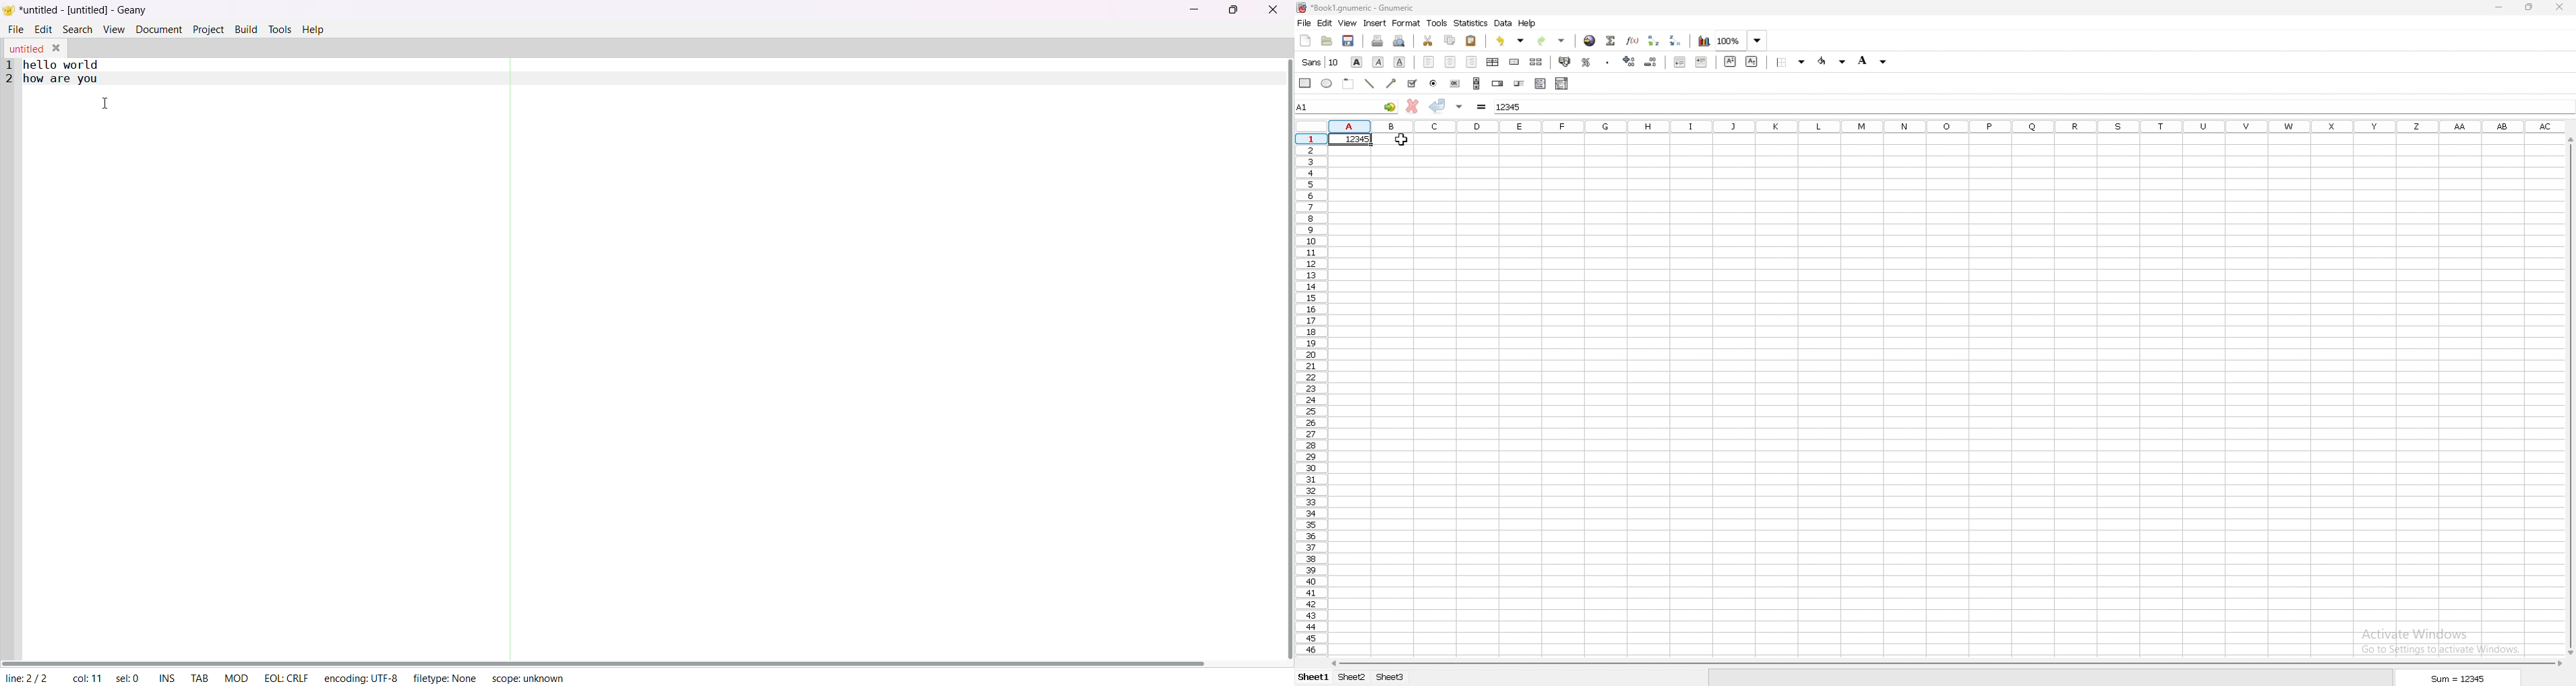 Image resolution: width=2576 pixels, height=700 pixels. I want to click on close, so click(2560, 7).